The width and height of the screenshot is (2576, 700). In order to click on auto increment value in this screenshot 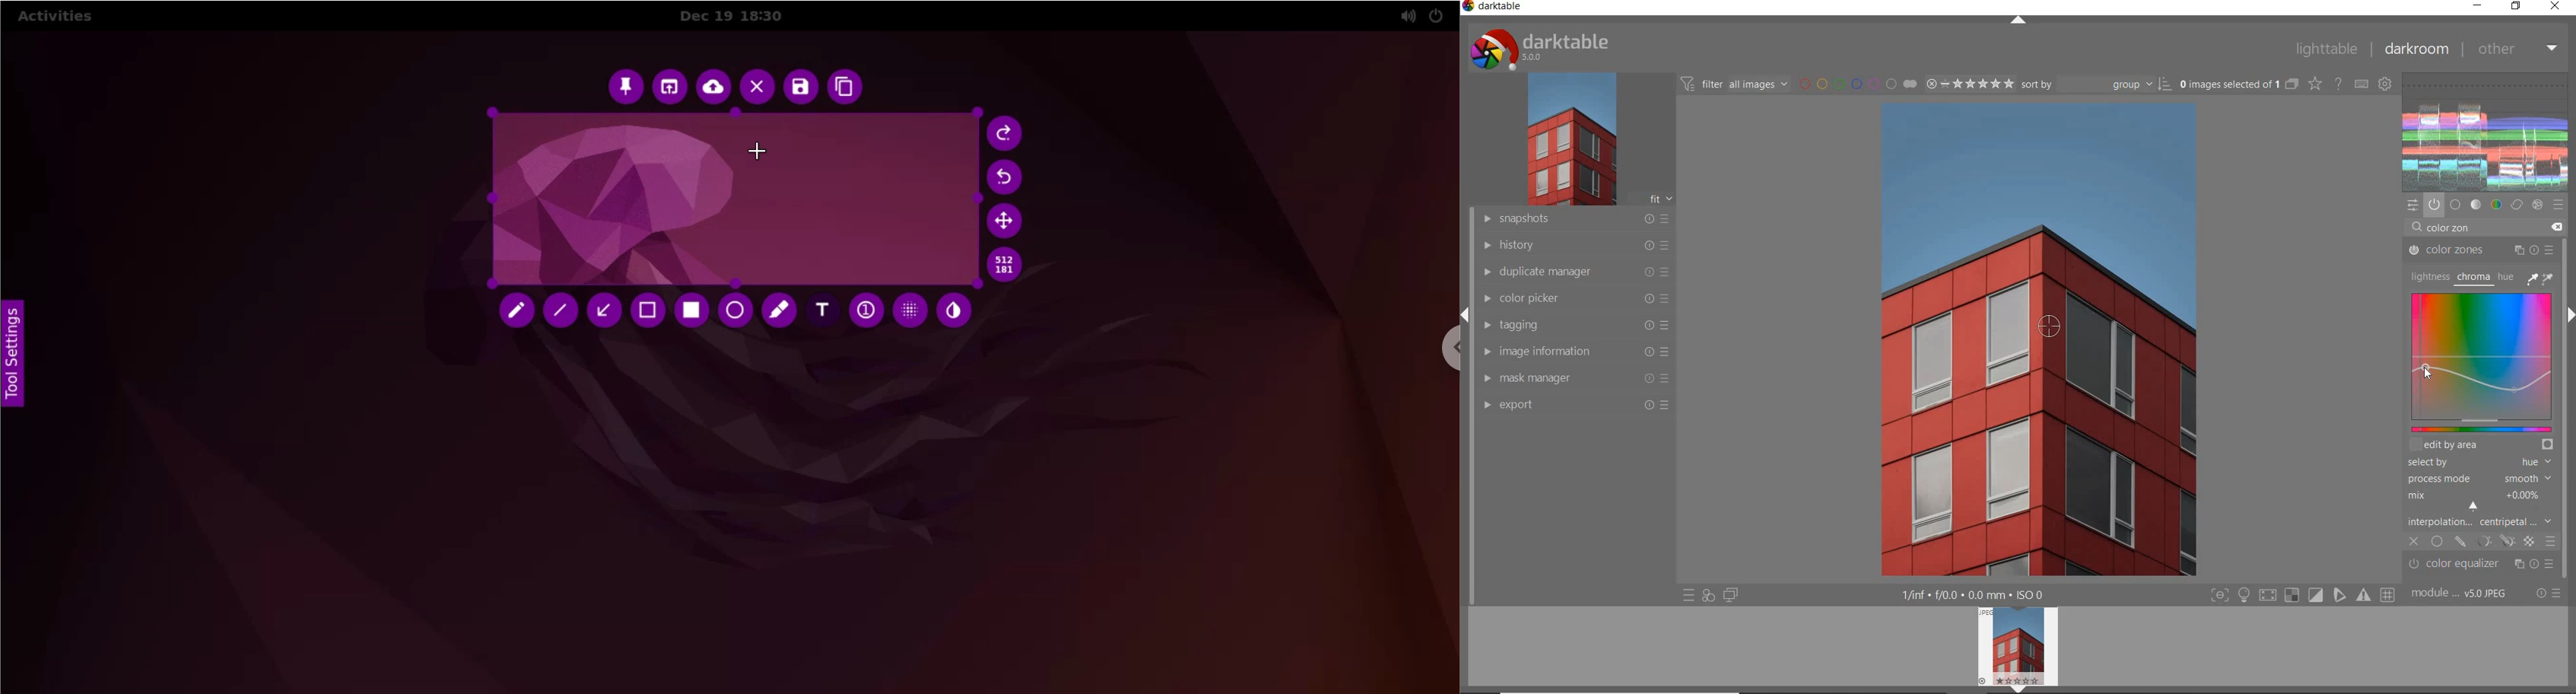, I will do `click(865, 307)`.